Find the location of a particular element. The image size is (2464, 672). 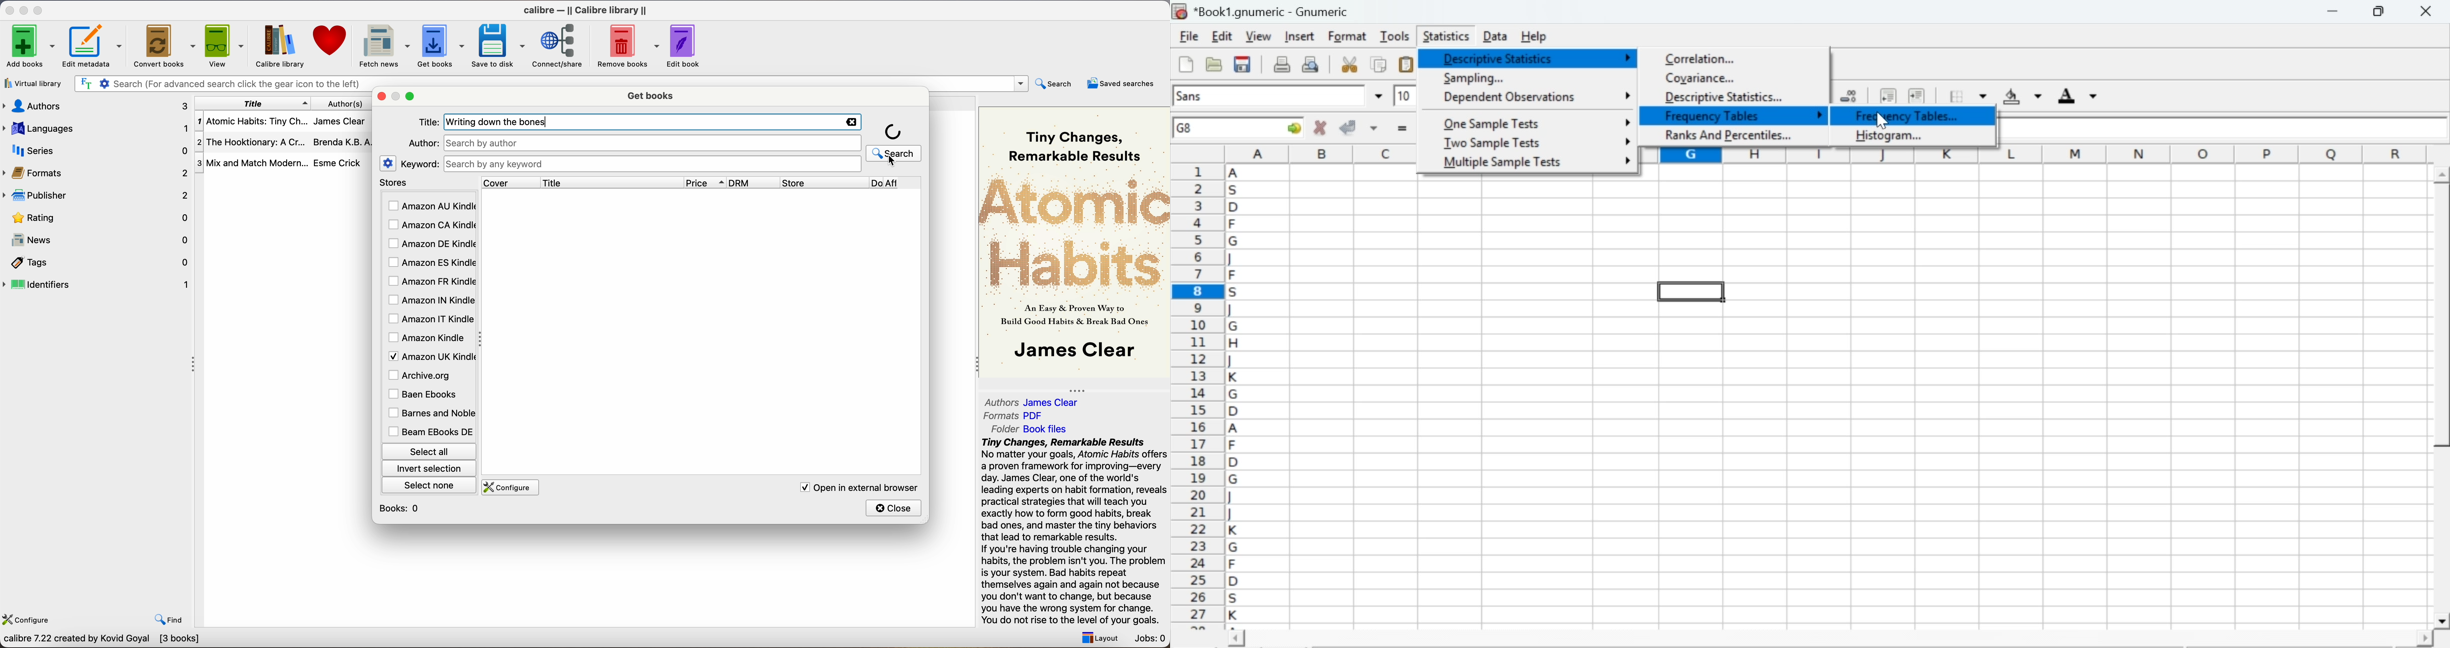

synopsis is located at coordinates (1076, 532).